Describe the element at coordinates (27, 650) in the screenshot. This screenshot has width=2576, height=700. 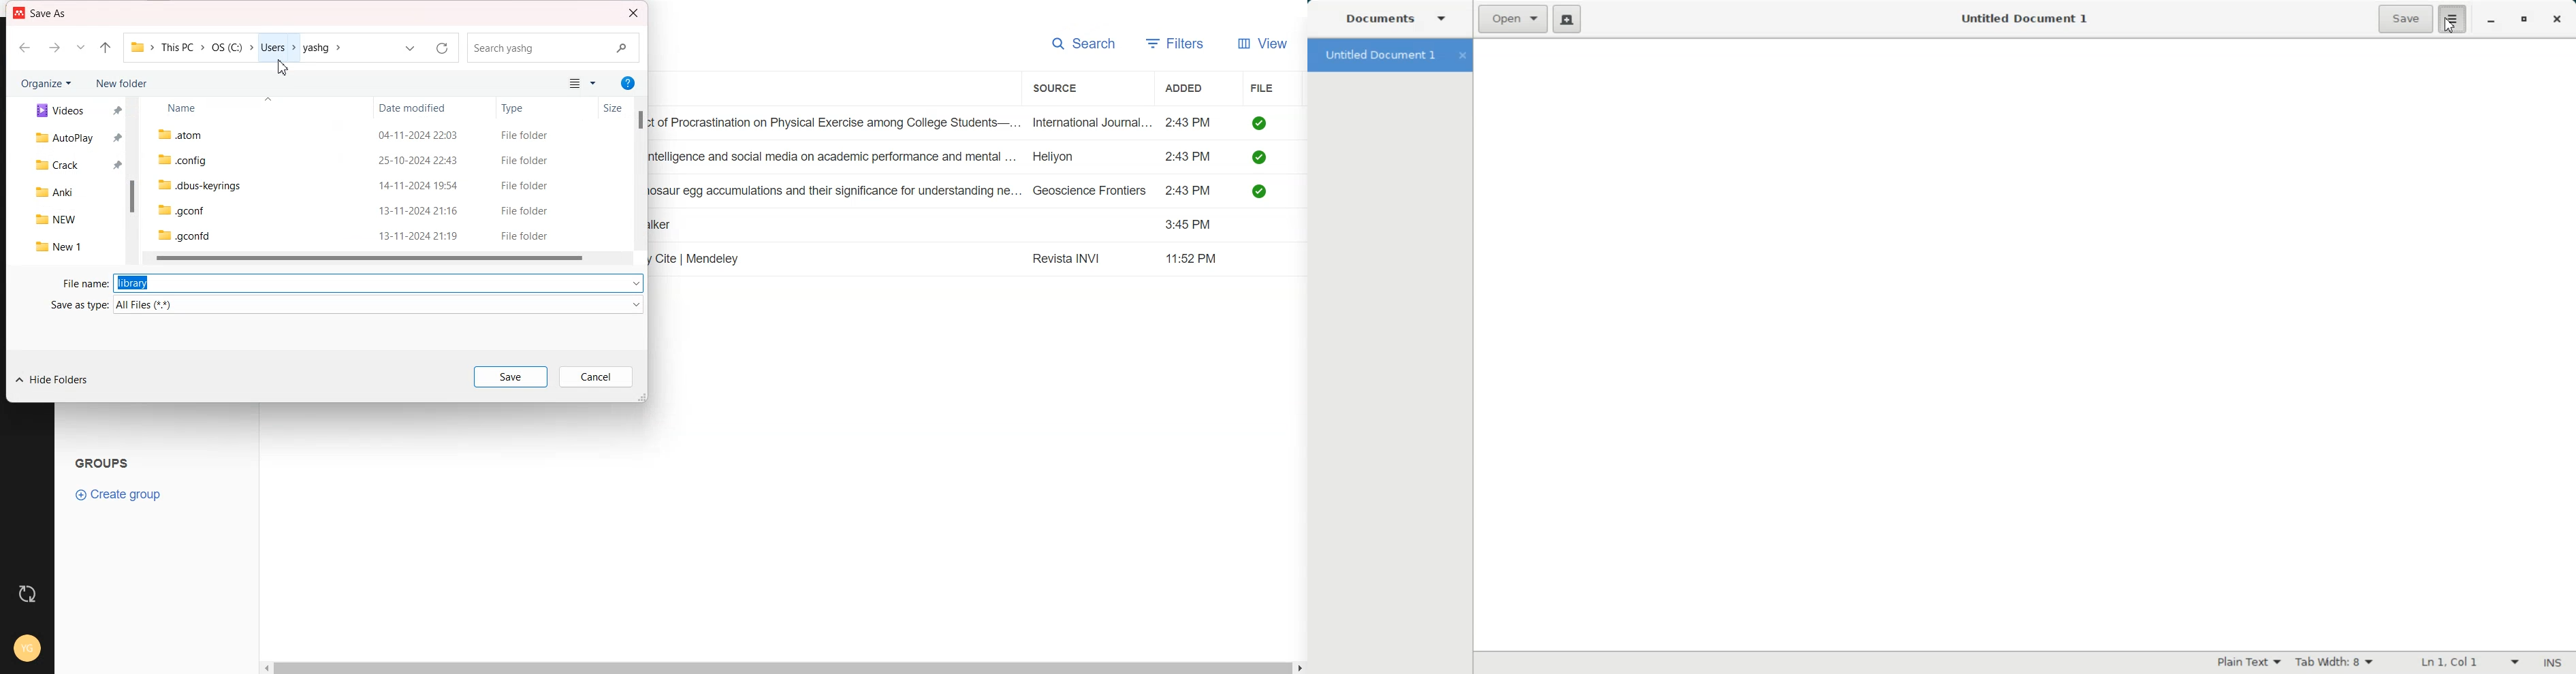
I see `Account` at that location.